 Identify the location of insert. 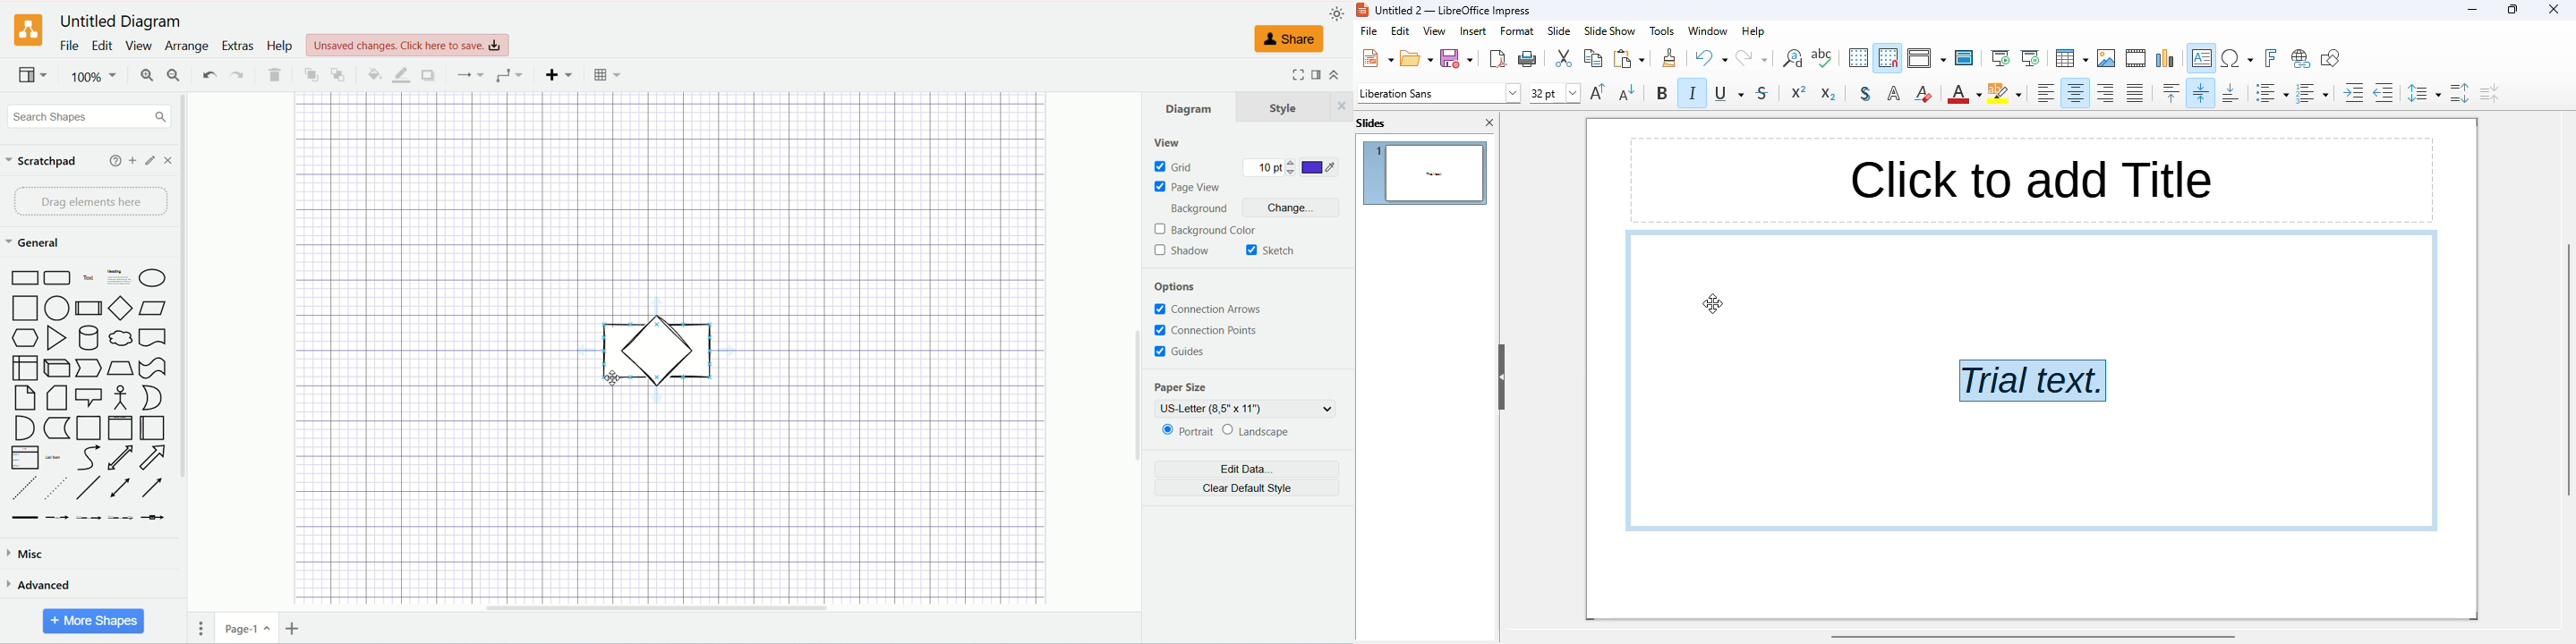
(561, 74).